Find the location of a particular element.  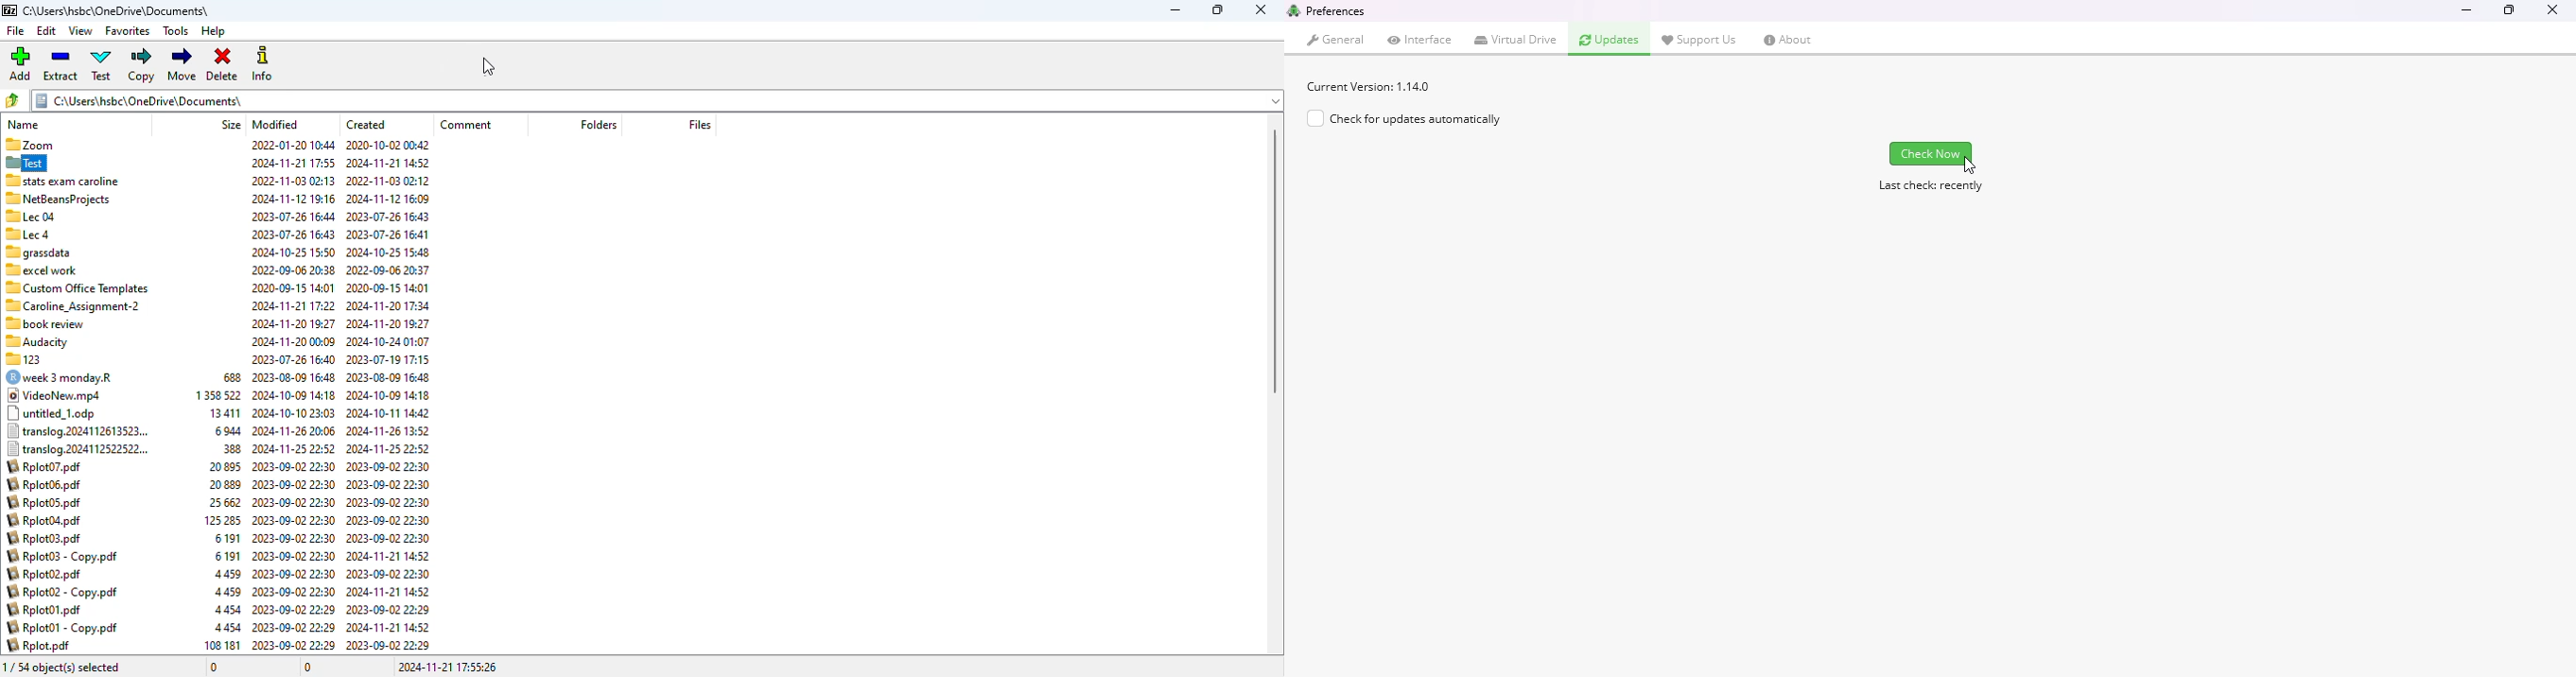

Rplot01 - Copy.pdf is located at coordinates (62, 628).